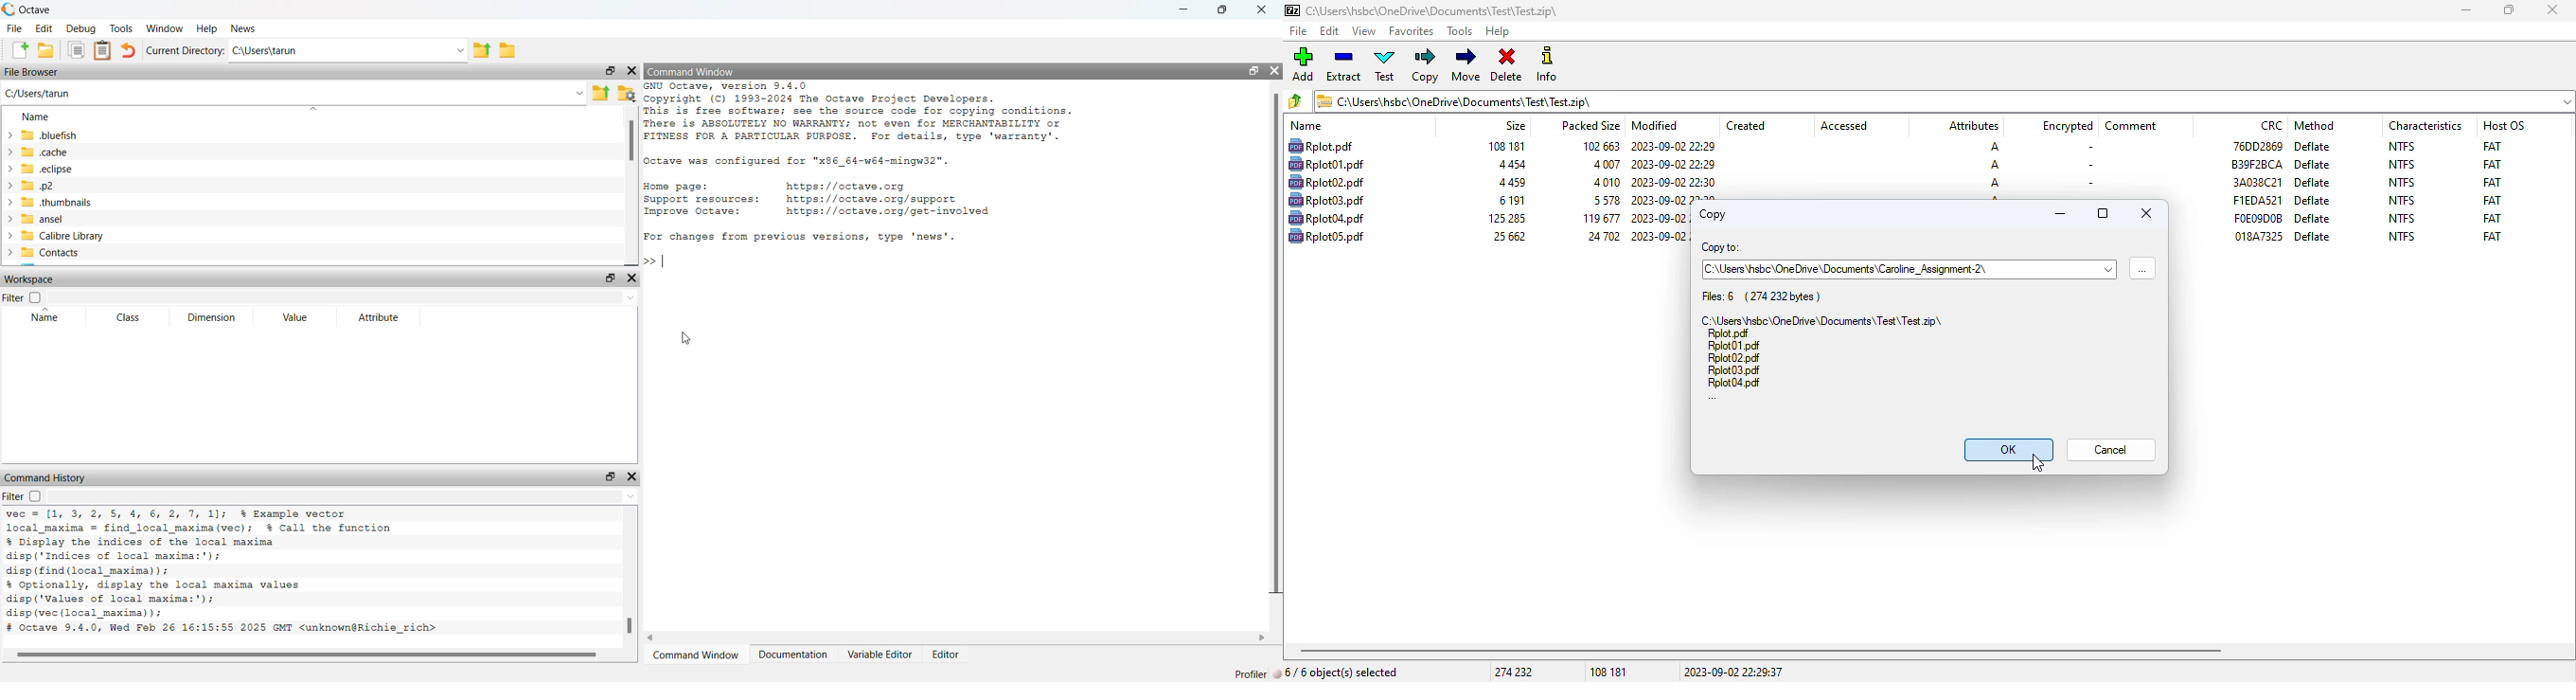  What do you see at coordinates (2313, 165) in the screenshot?
I see `deflate` at bounding box center [2313, 165].